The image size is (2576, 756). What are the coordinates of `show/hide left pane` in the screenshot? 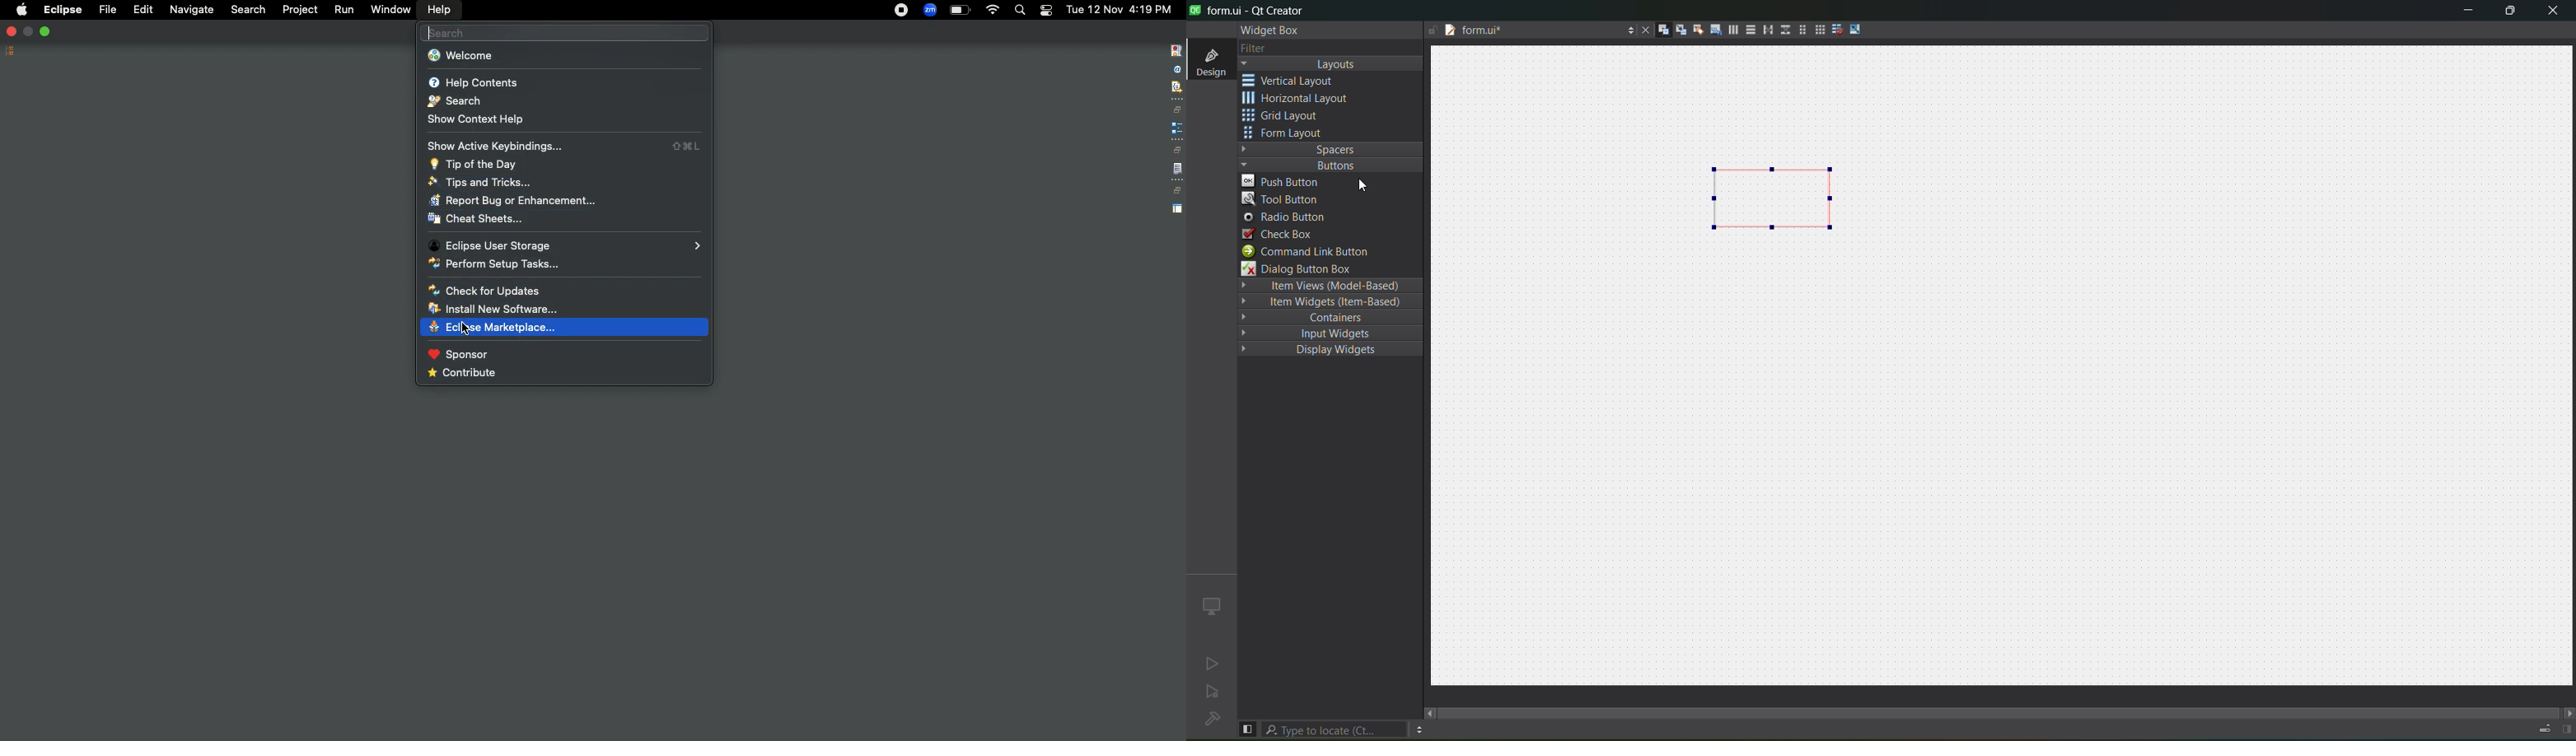 It's located at (1247, 728).